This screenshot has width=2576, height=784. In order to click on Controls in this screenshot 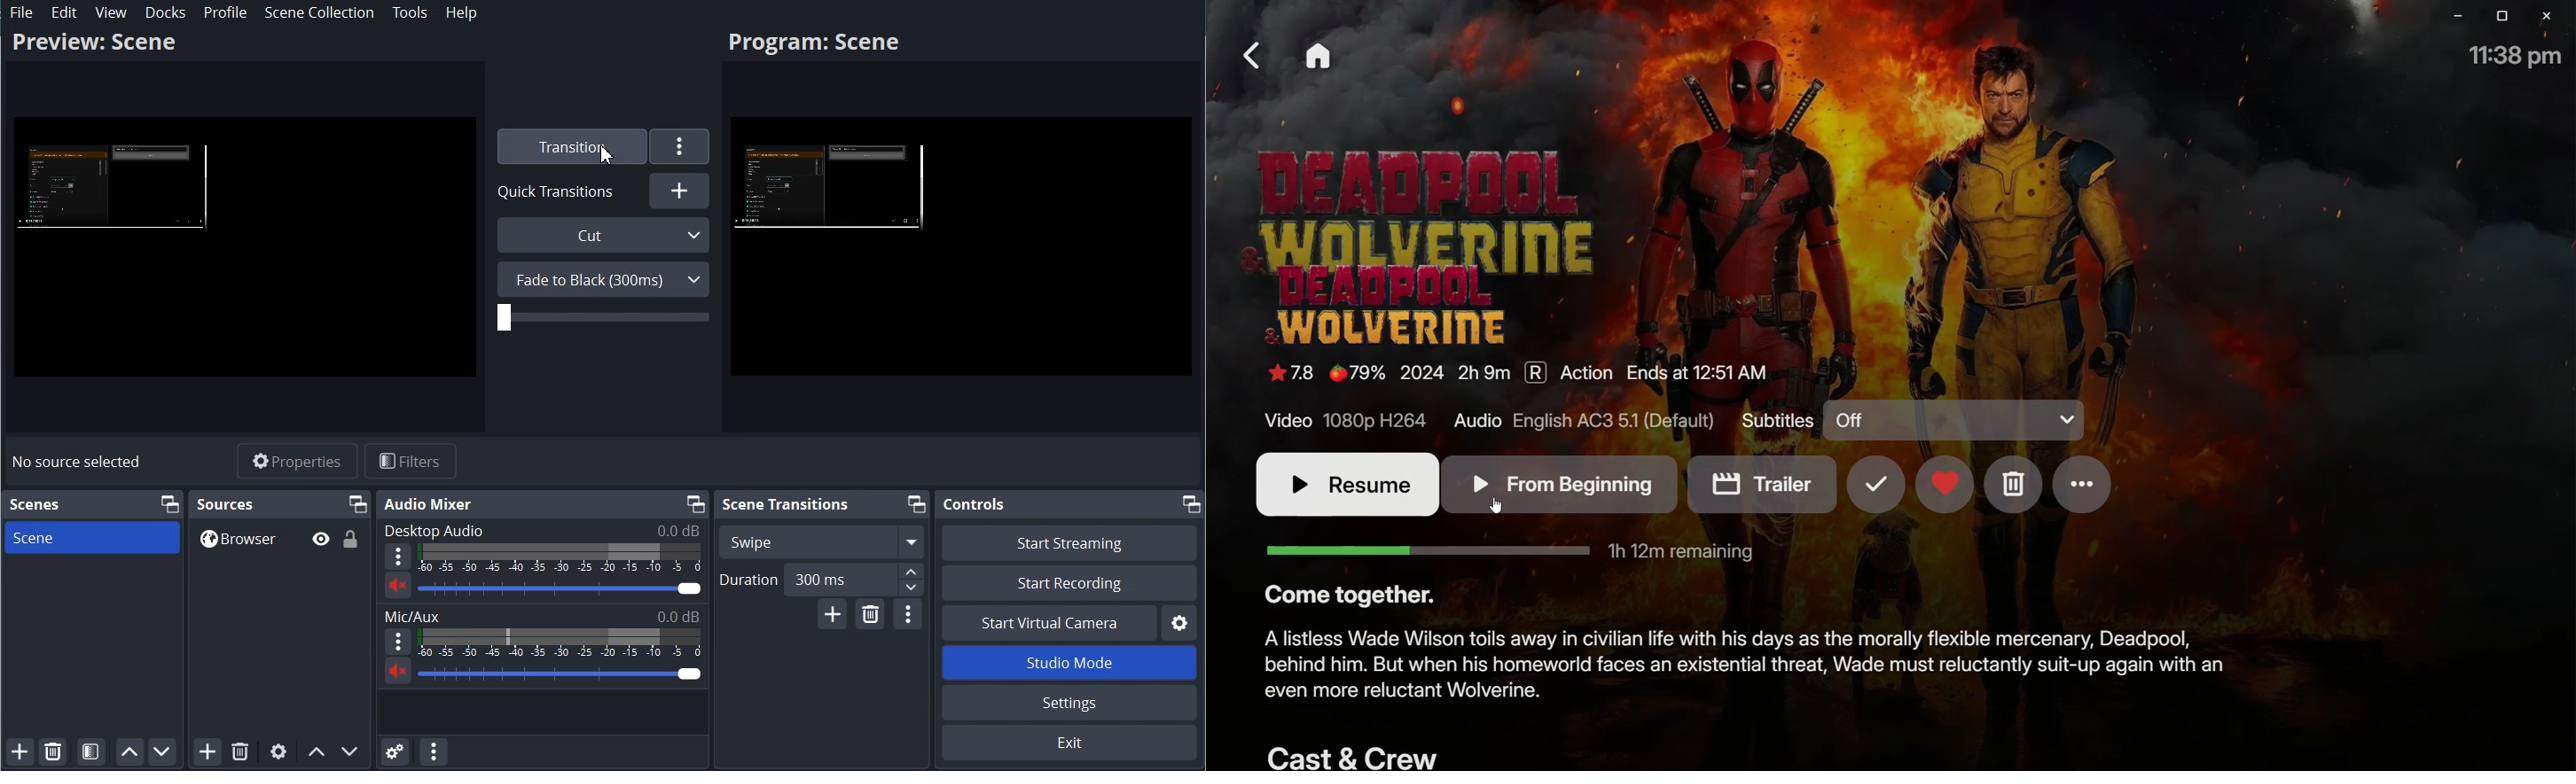, I will do `click(973, 504)`.